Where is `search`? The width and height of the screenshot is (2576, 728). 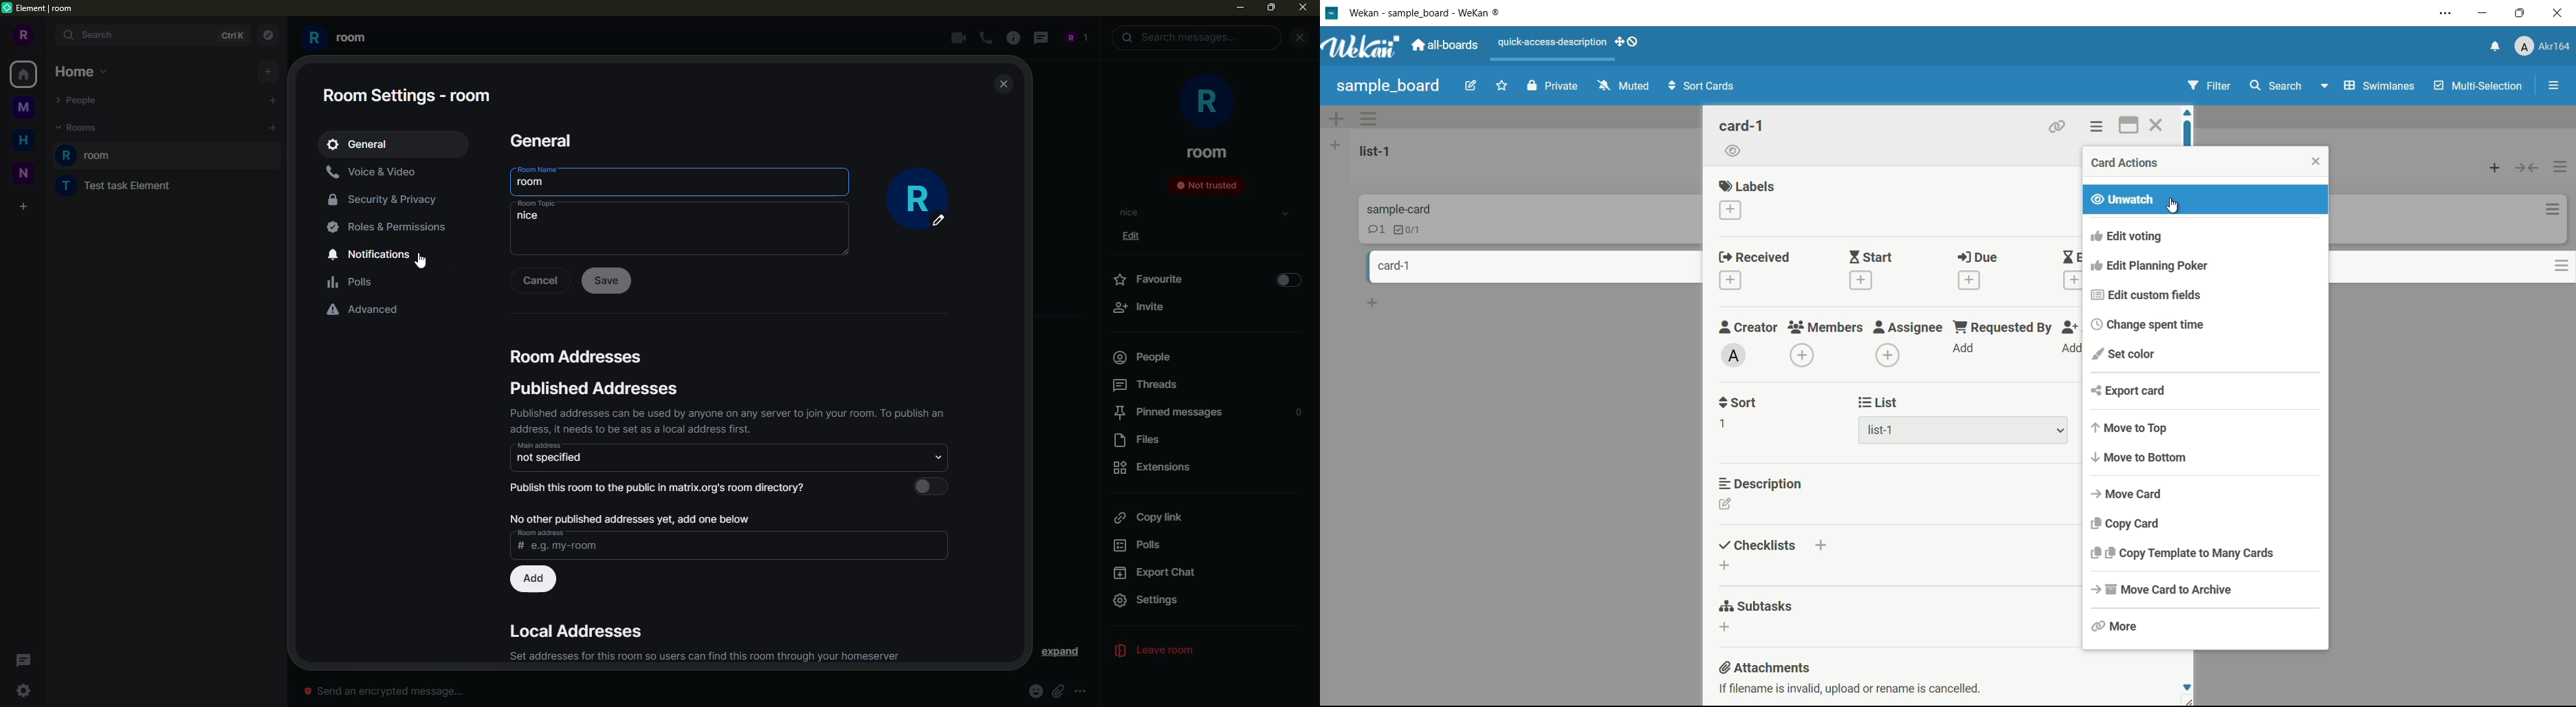
search is located at coordinates (1180, 38).